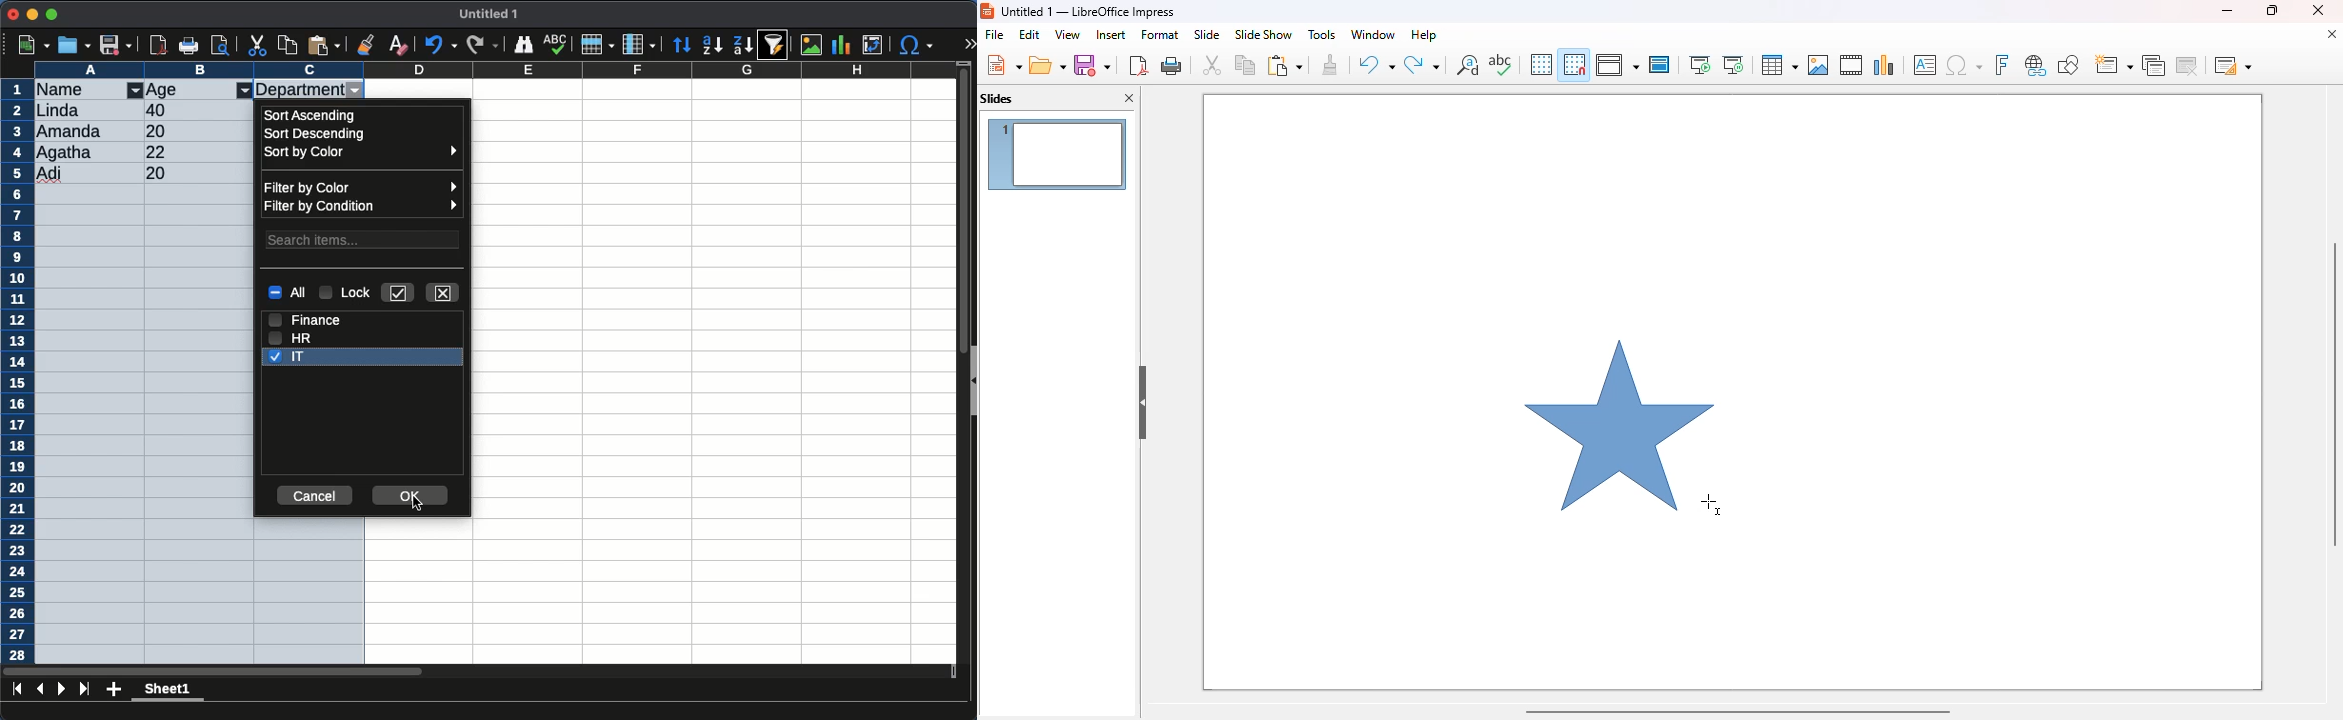  I want to click on redo, so click(481, 45).